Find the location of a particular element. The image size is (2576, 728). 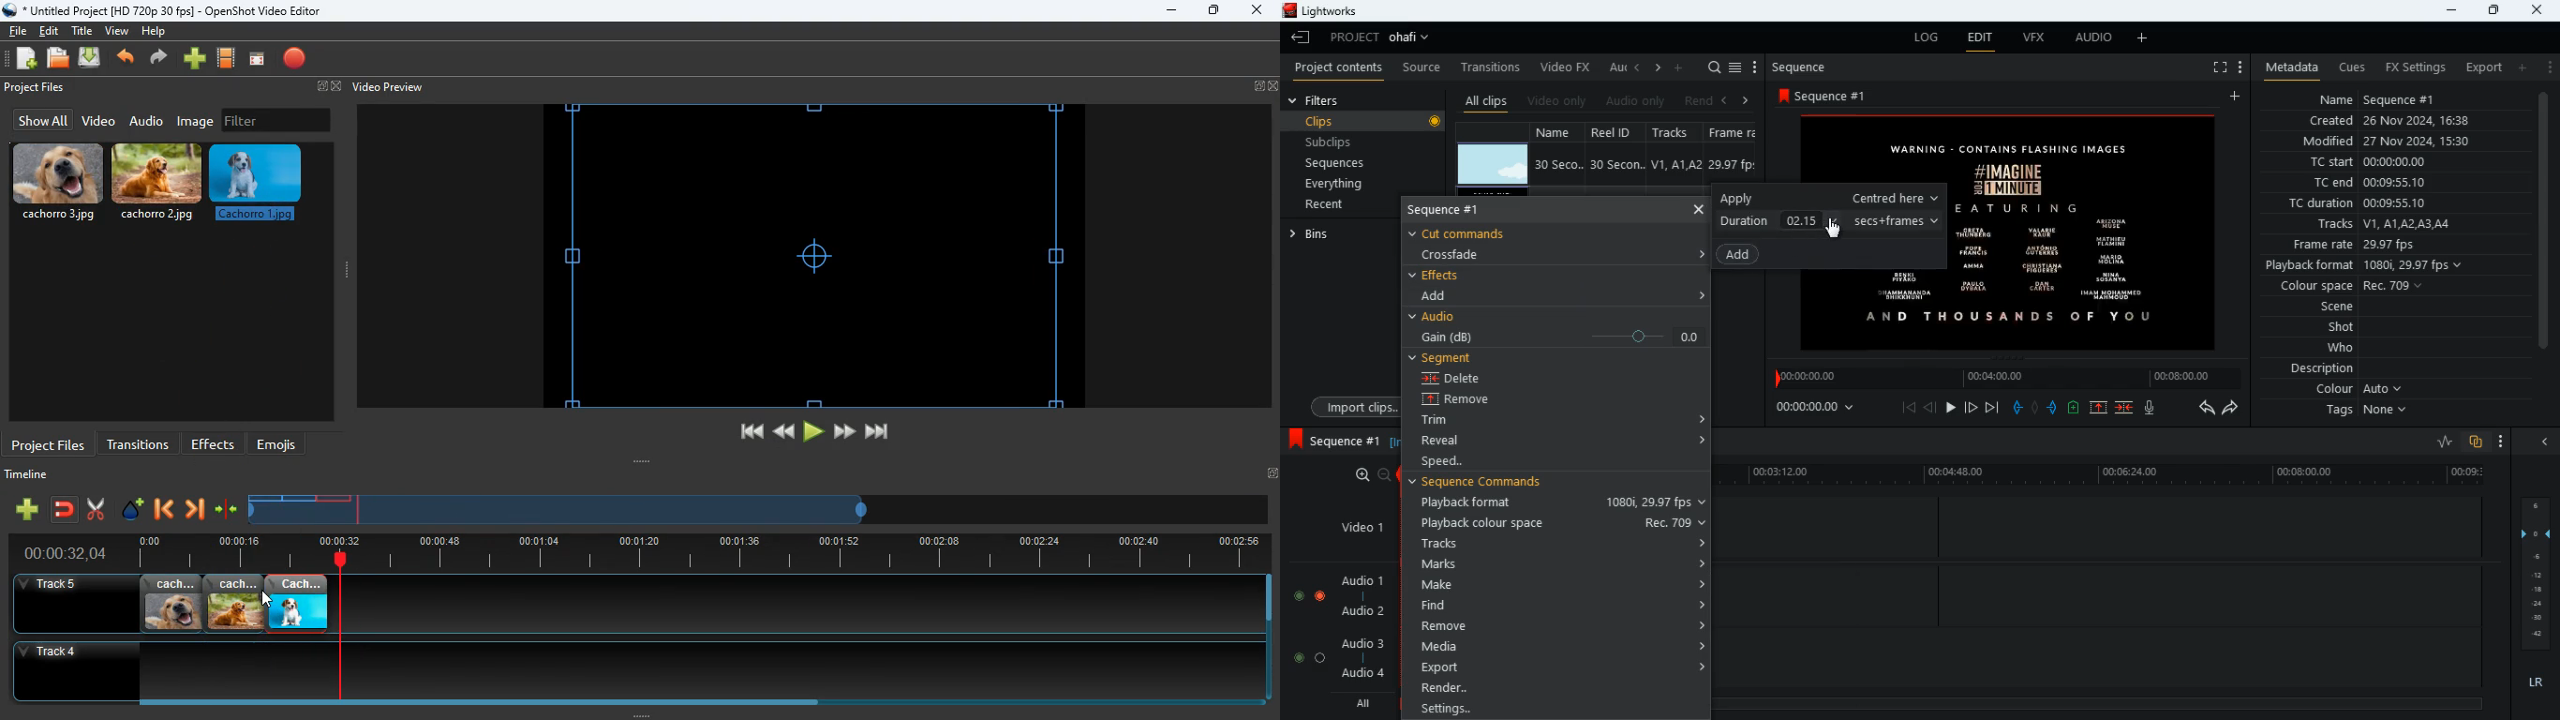

video is located at coordinates (98, 122).